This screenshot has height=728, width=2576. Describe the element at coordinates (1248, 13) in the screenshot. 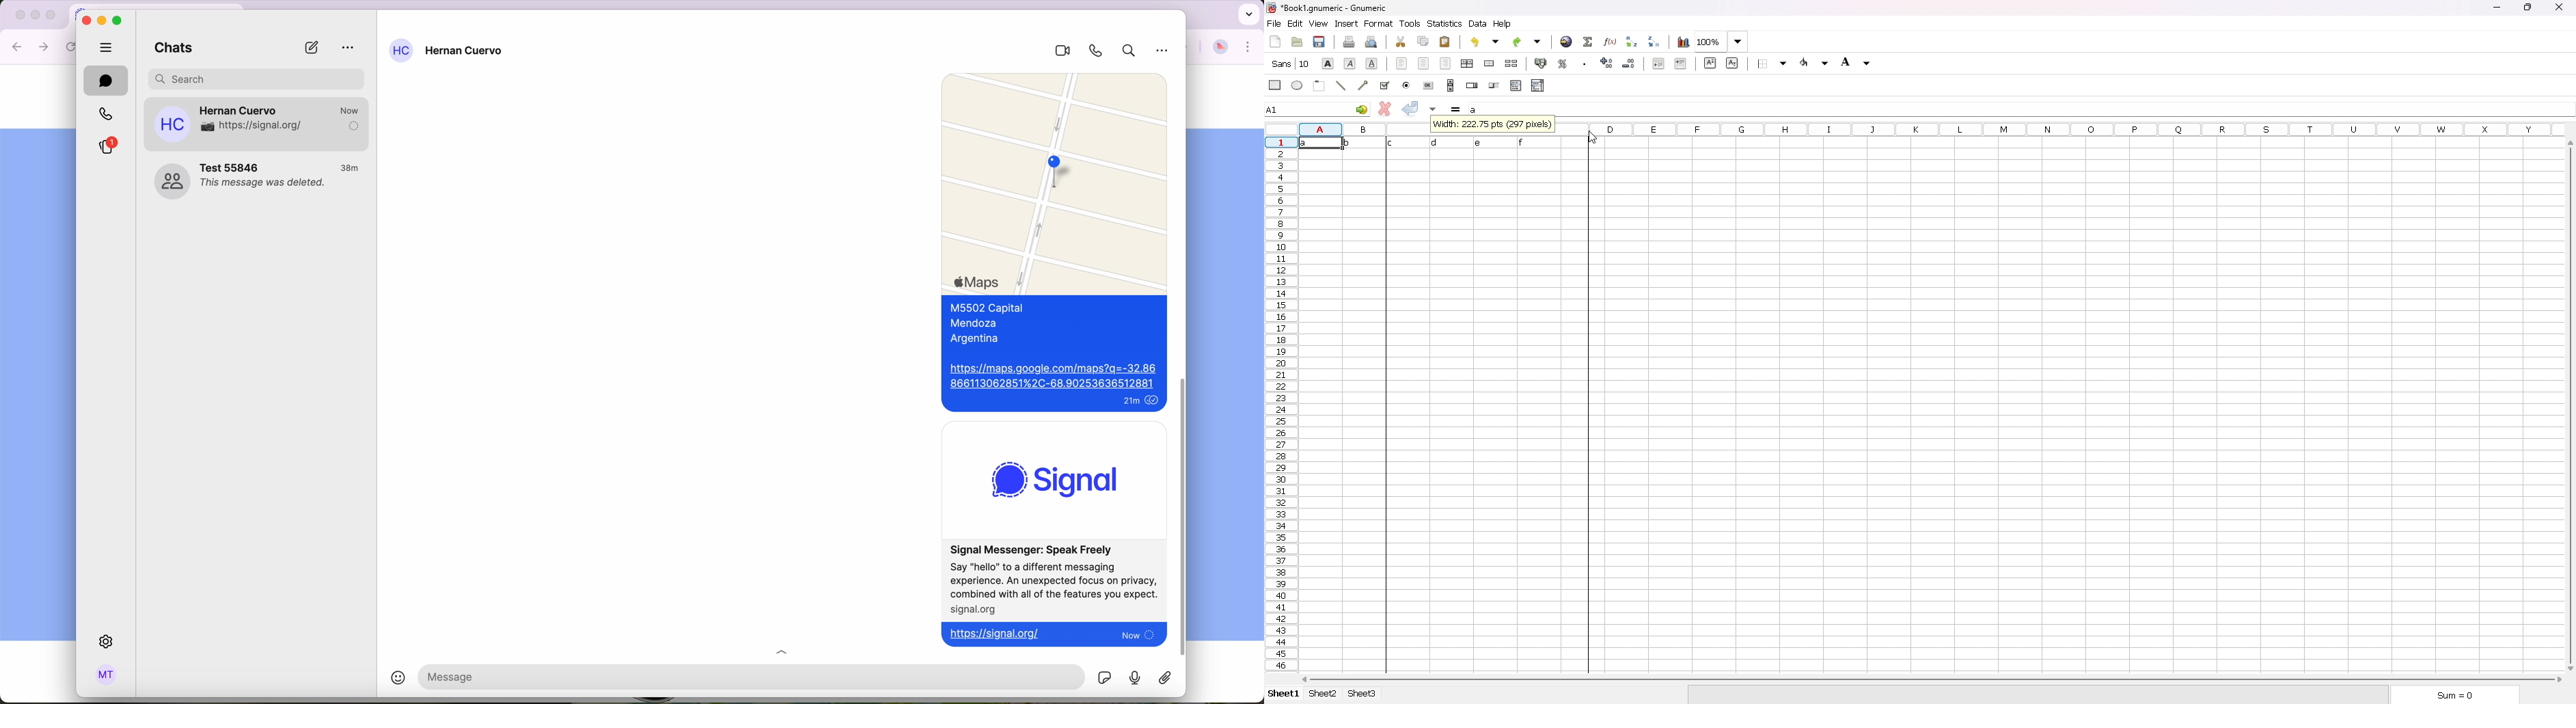

I see `search tabs` at that location.